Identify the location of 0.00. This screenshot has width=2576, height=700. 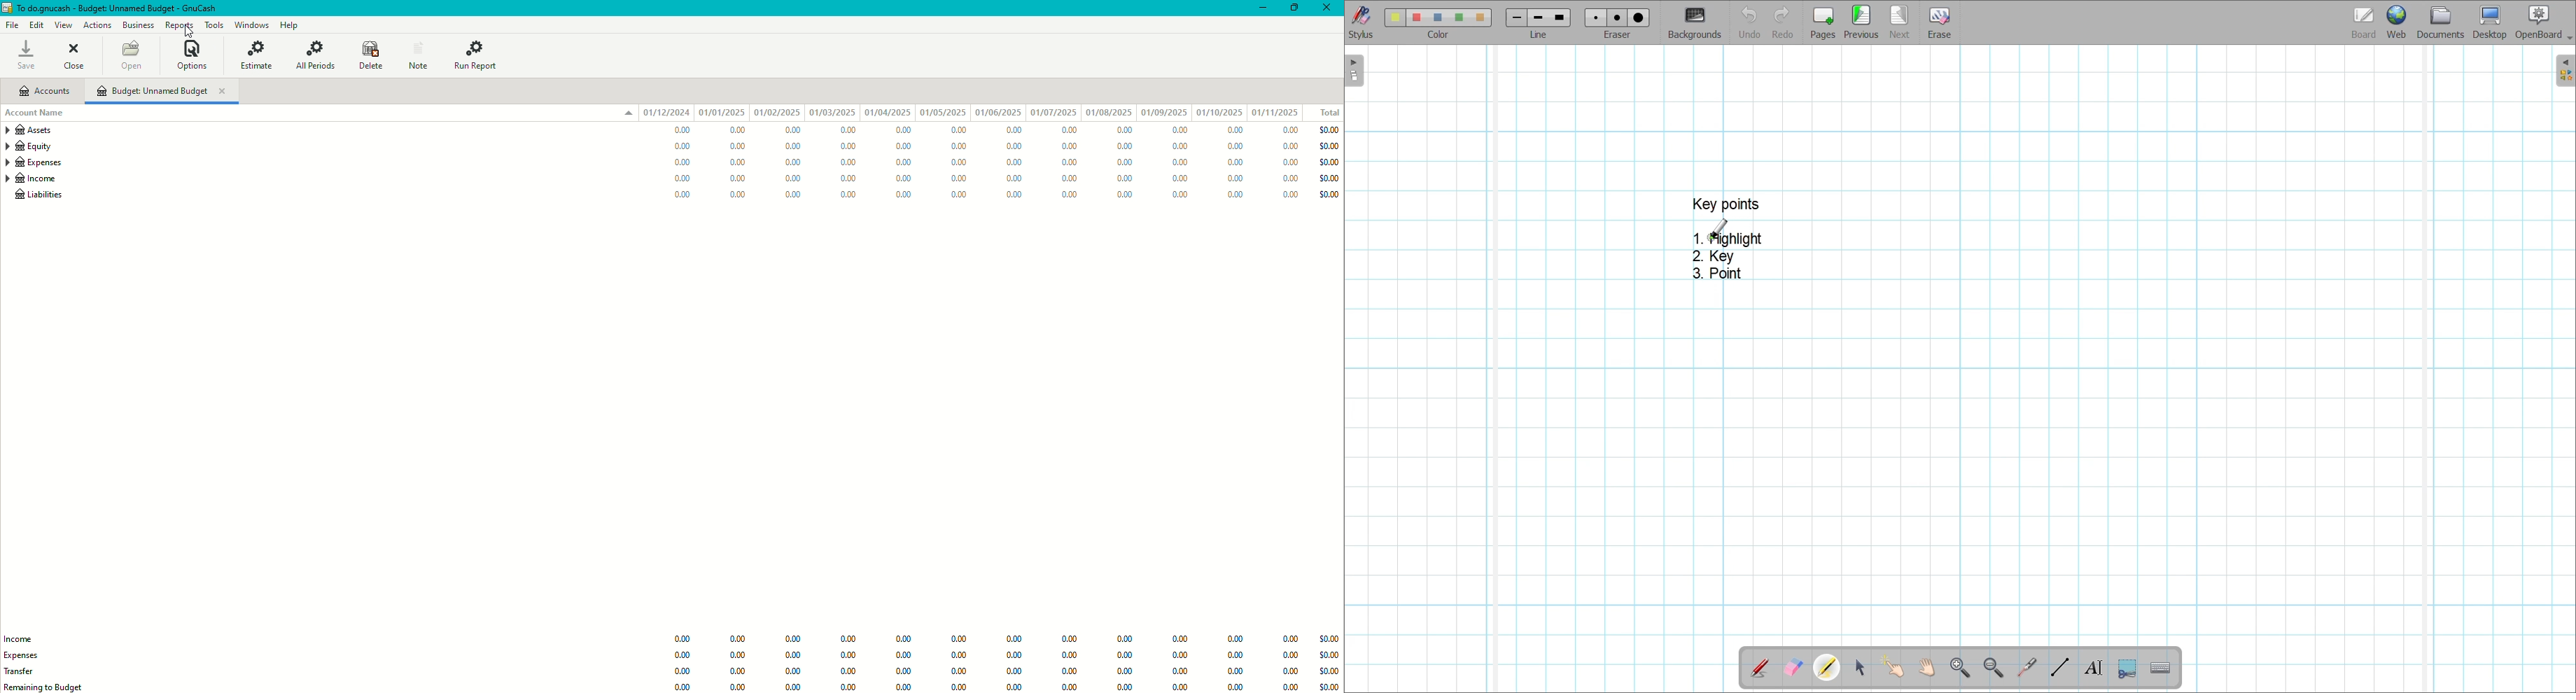
(794, 162).